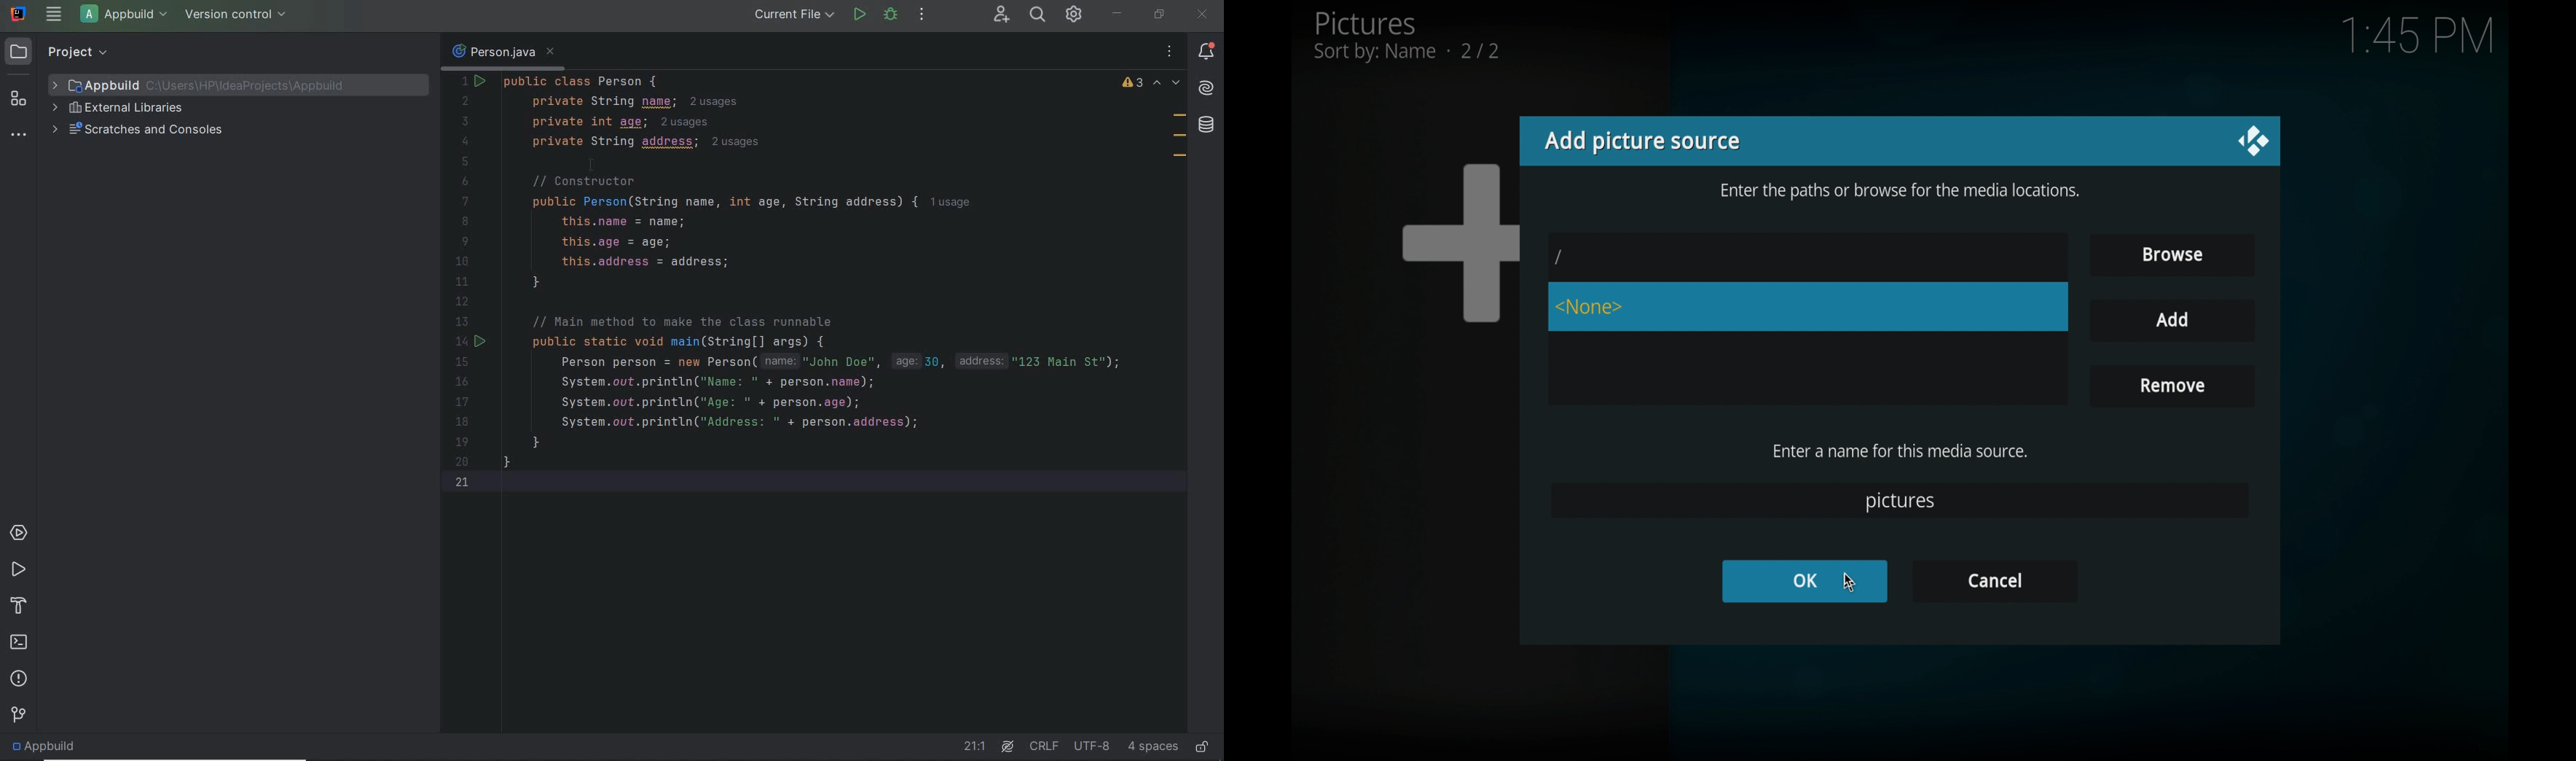 This screenshot has width=2576, height=784. I want to click on remove, so click(2170, 387).